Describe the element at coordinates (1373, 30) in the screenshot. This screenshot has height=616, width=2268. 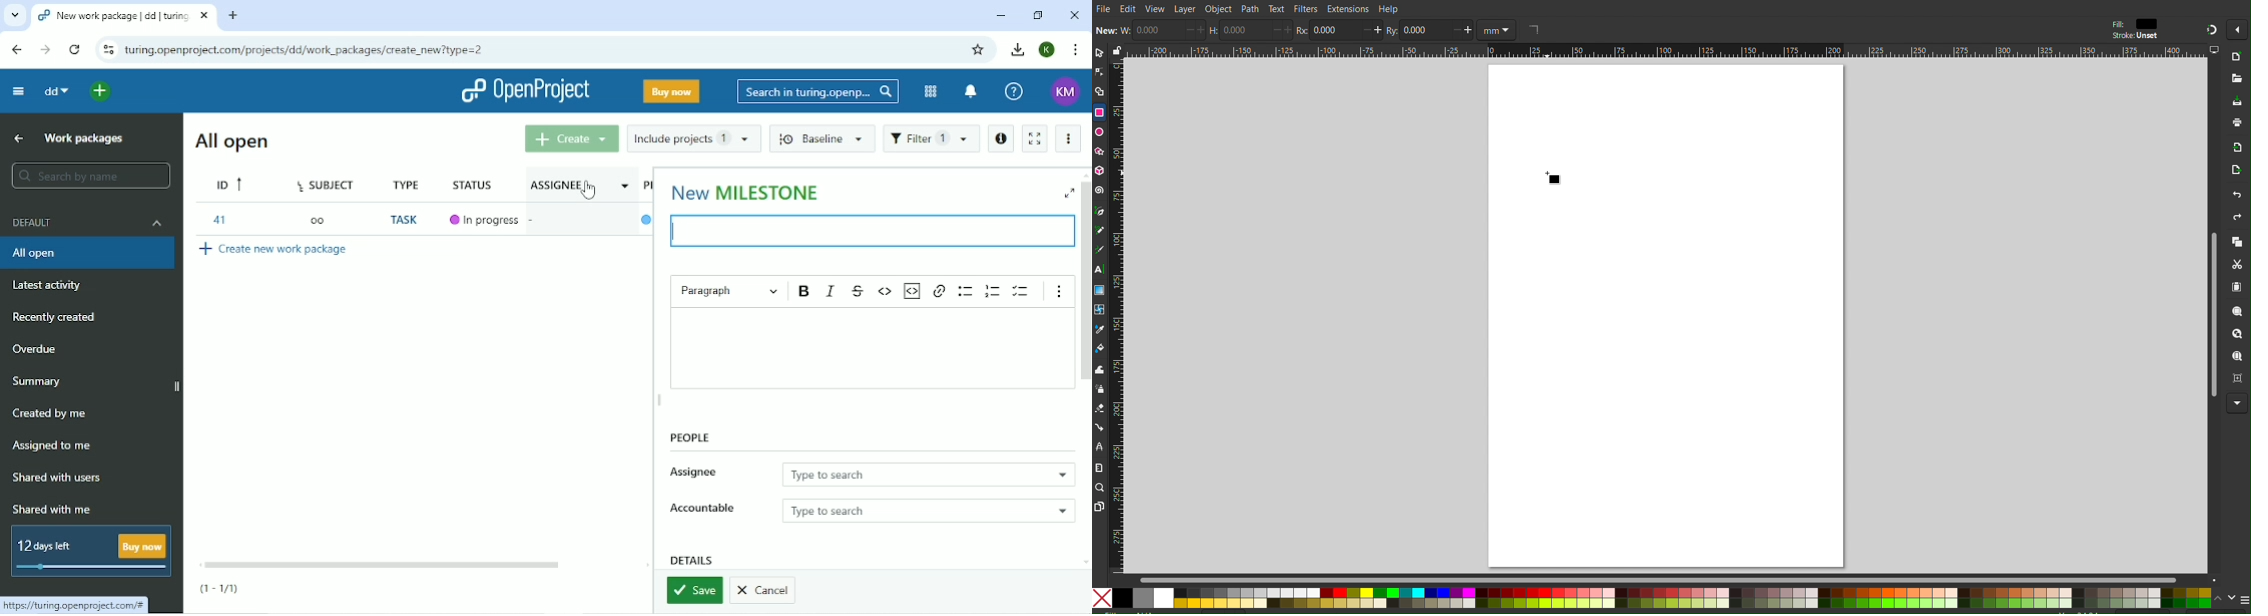
I see `increase/decrease` at that location.